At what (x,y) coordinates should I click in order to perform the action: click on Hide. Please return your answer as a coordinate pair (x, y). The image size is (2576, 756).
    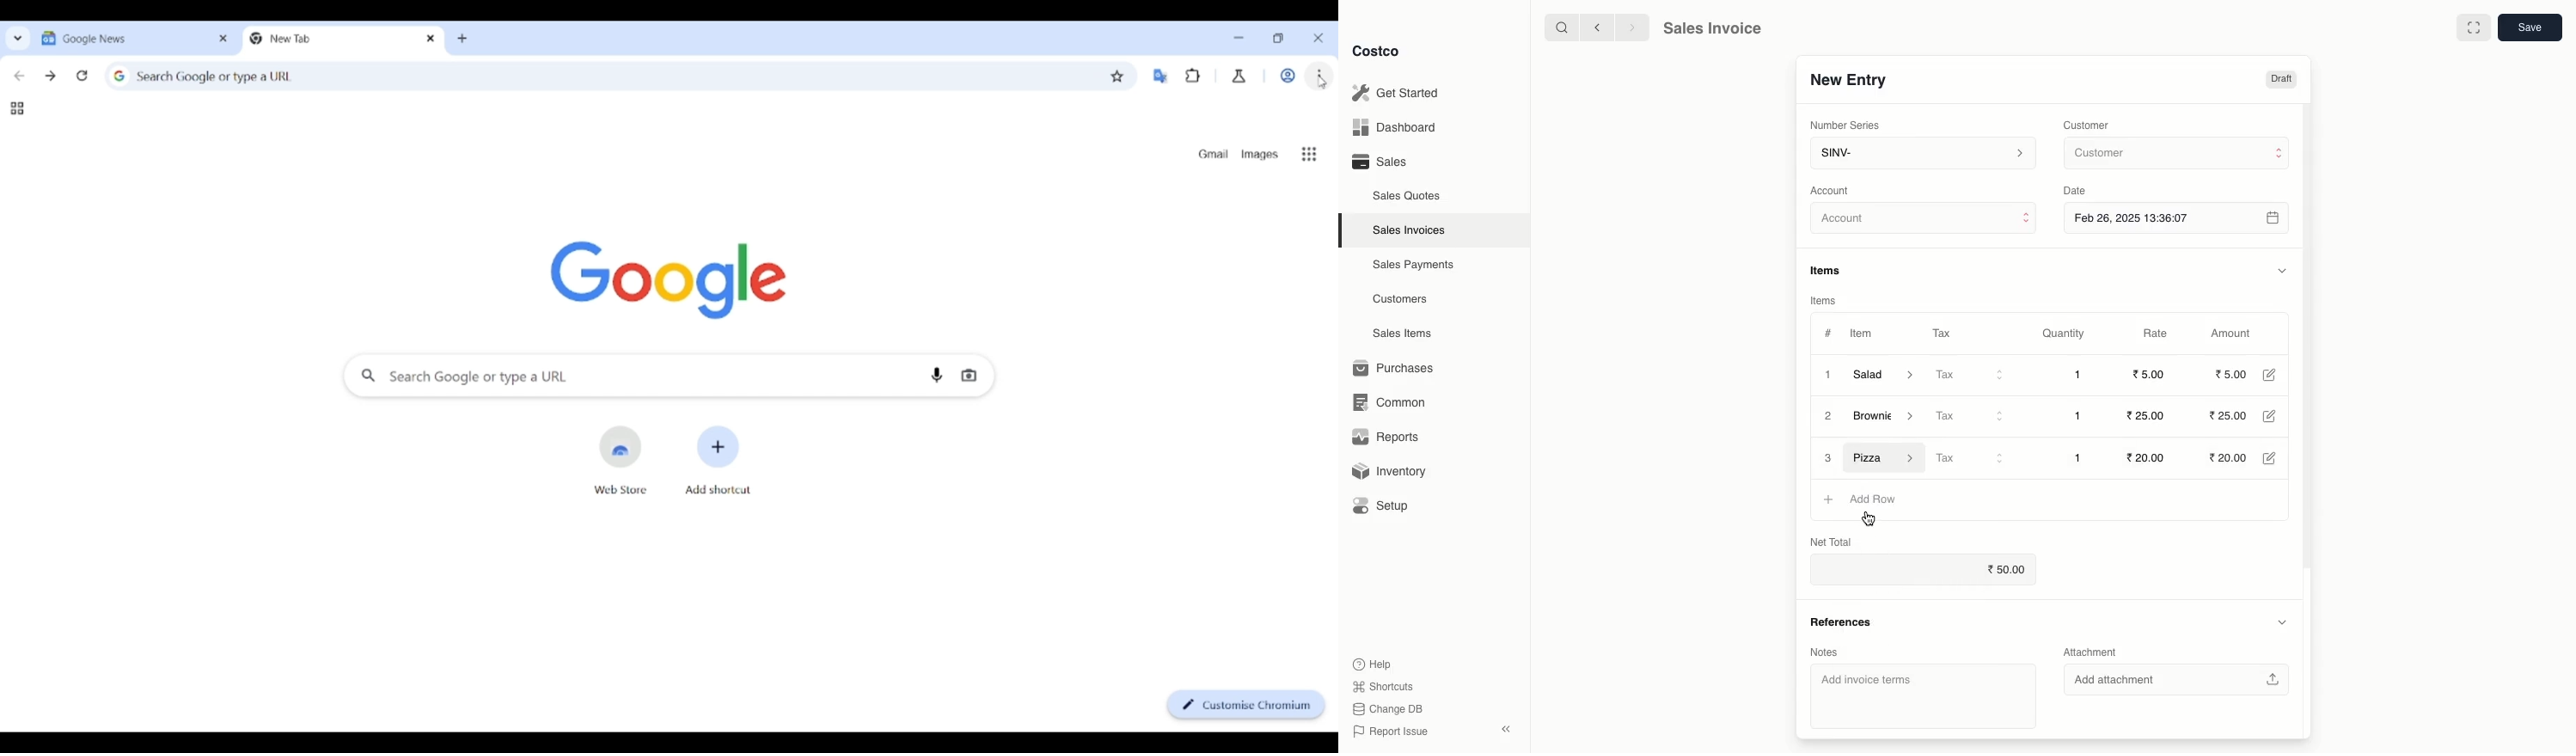
    Looking at the image, I should click on (2281, 622).